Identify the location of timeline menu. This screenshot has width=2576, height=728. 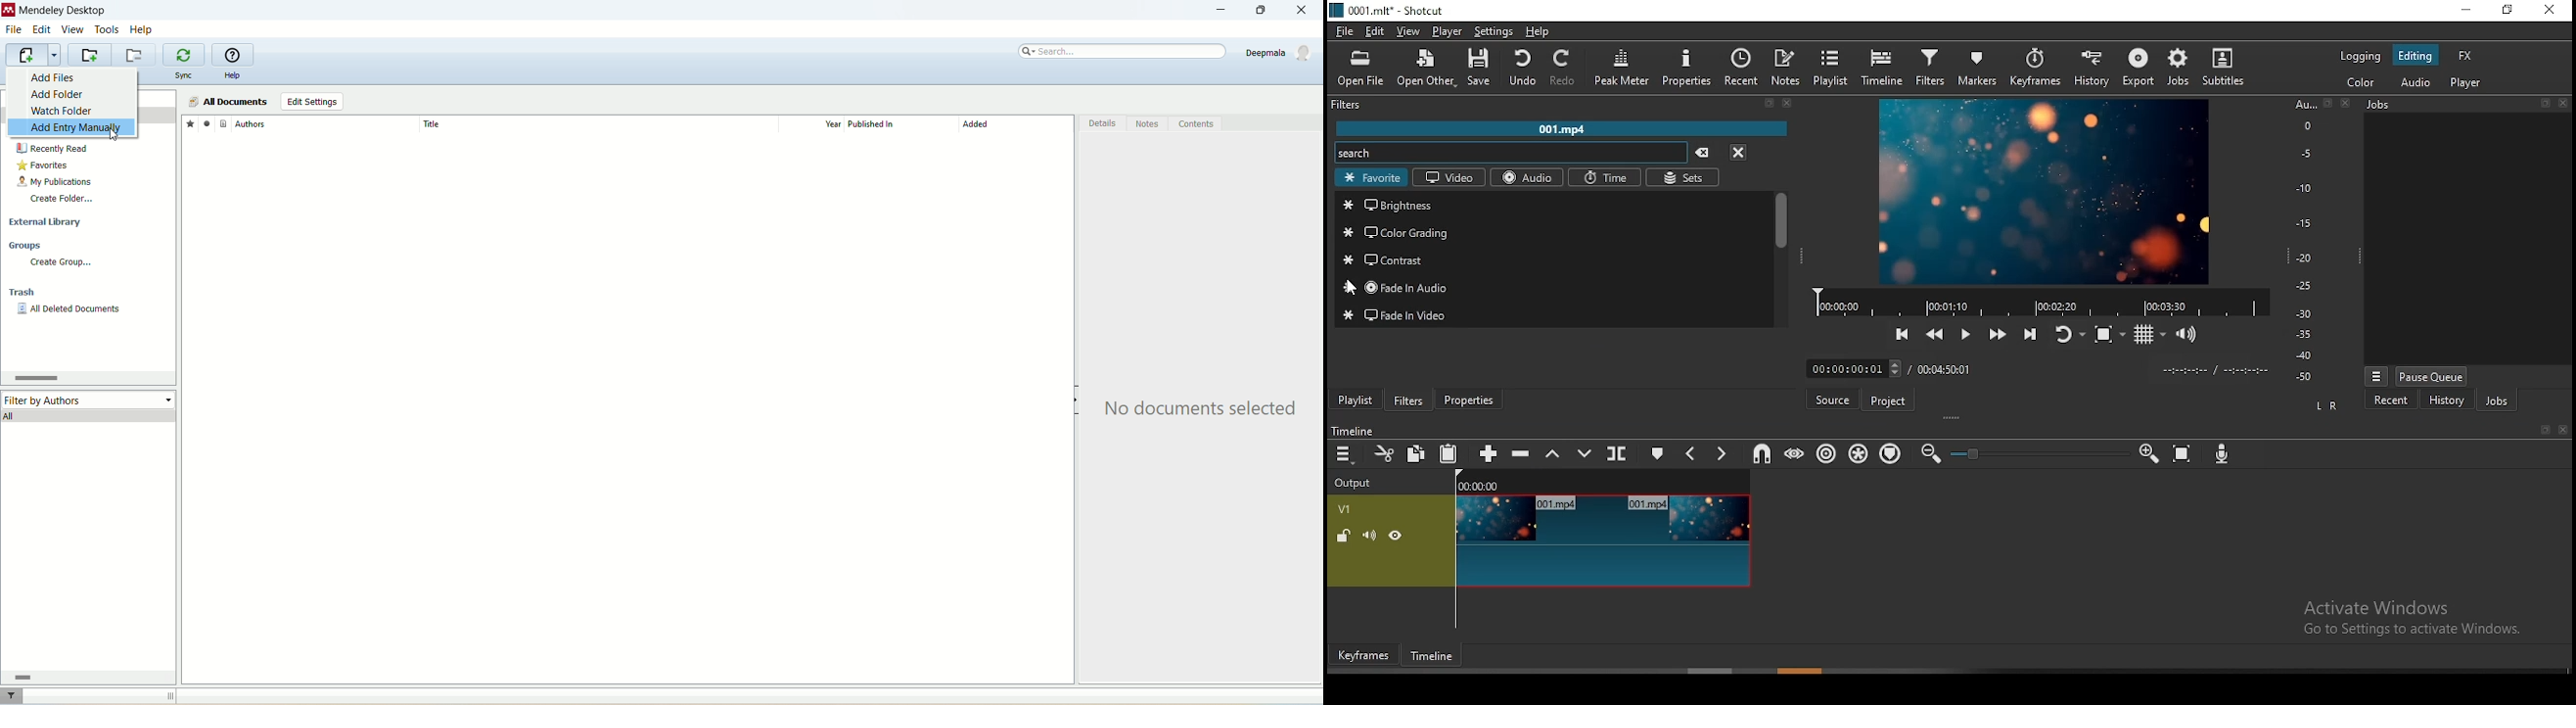
(1346, 371).